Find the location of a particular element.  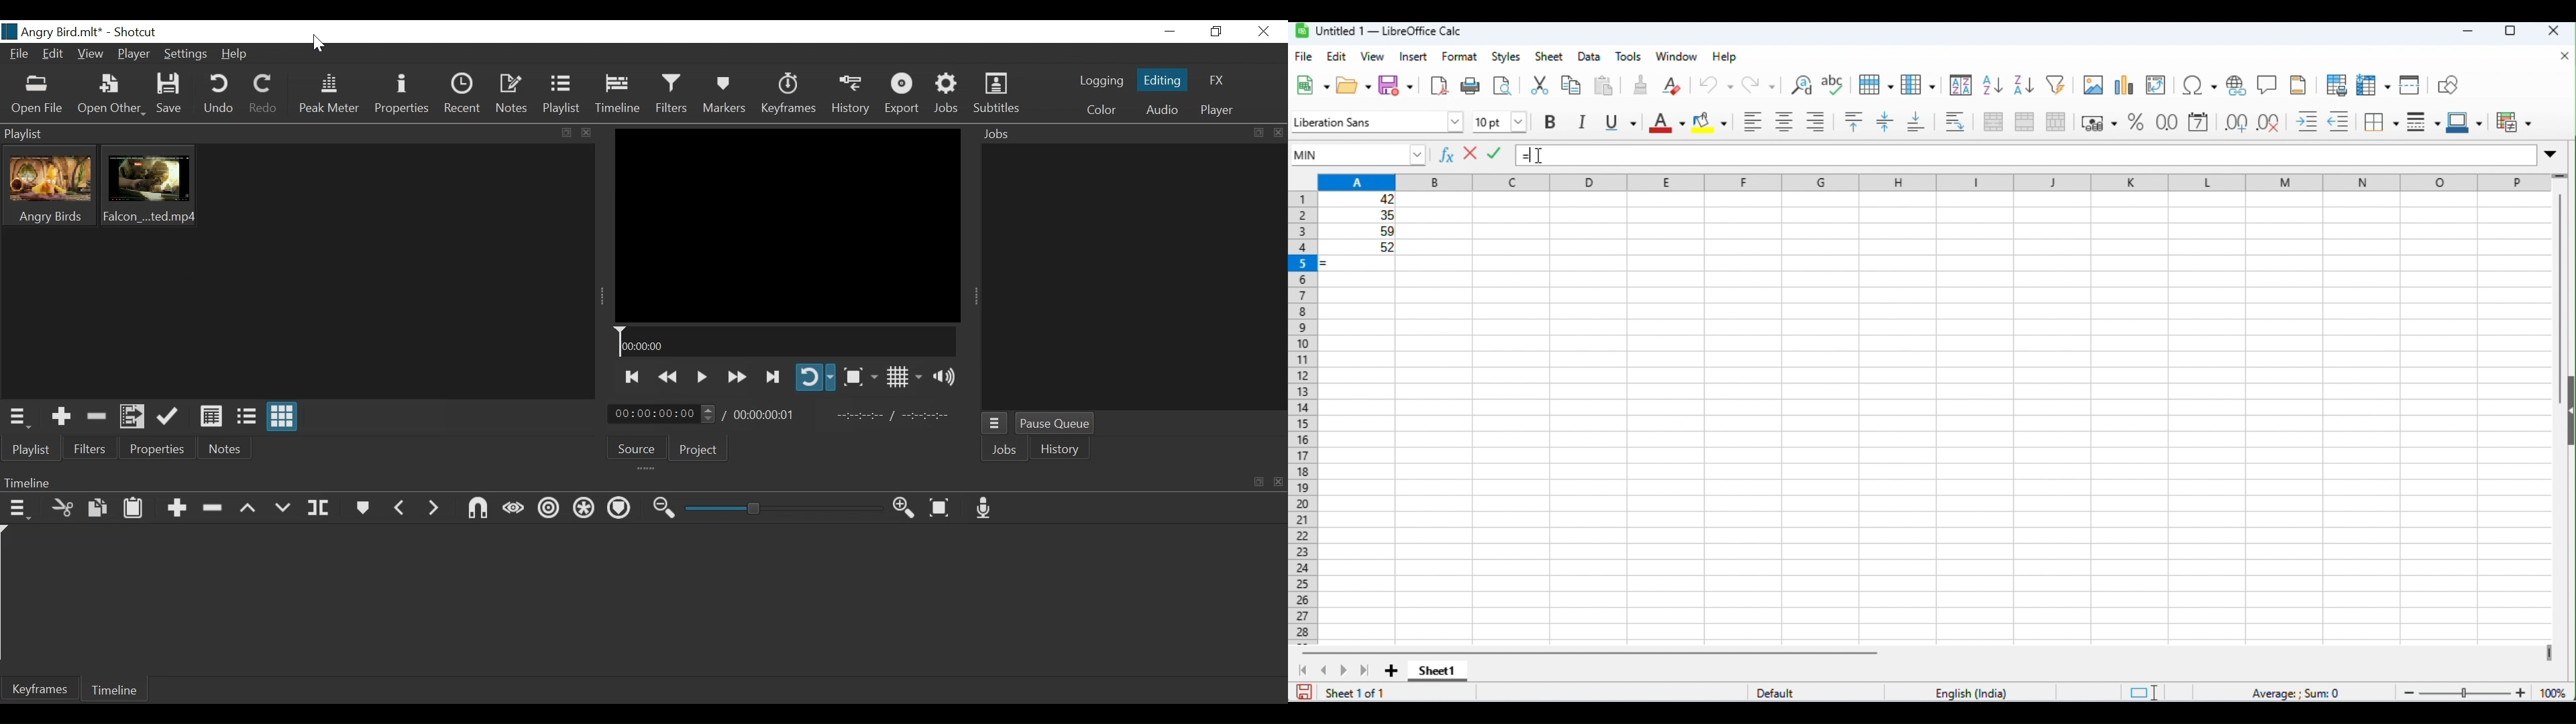

Cut is located at coordinates (62, 508).